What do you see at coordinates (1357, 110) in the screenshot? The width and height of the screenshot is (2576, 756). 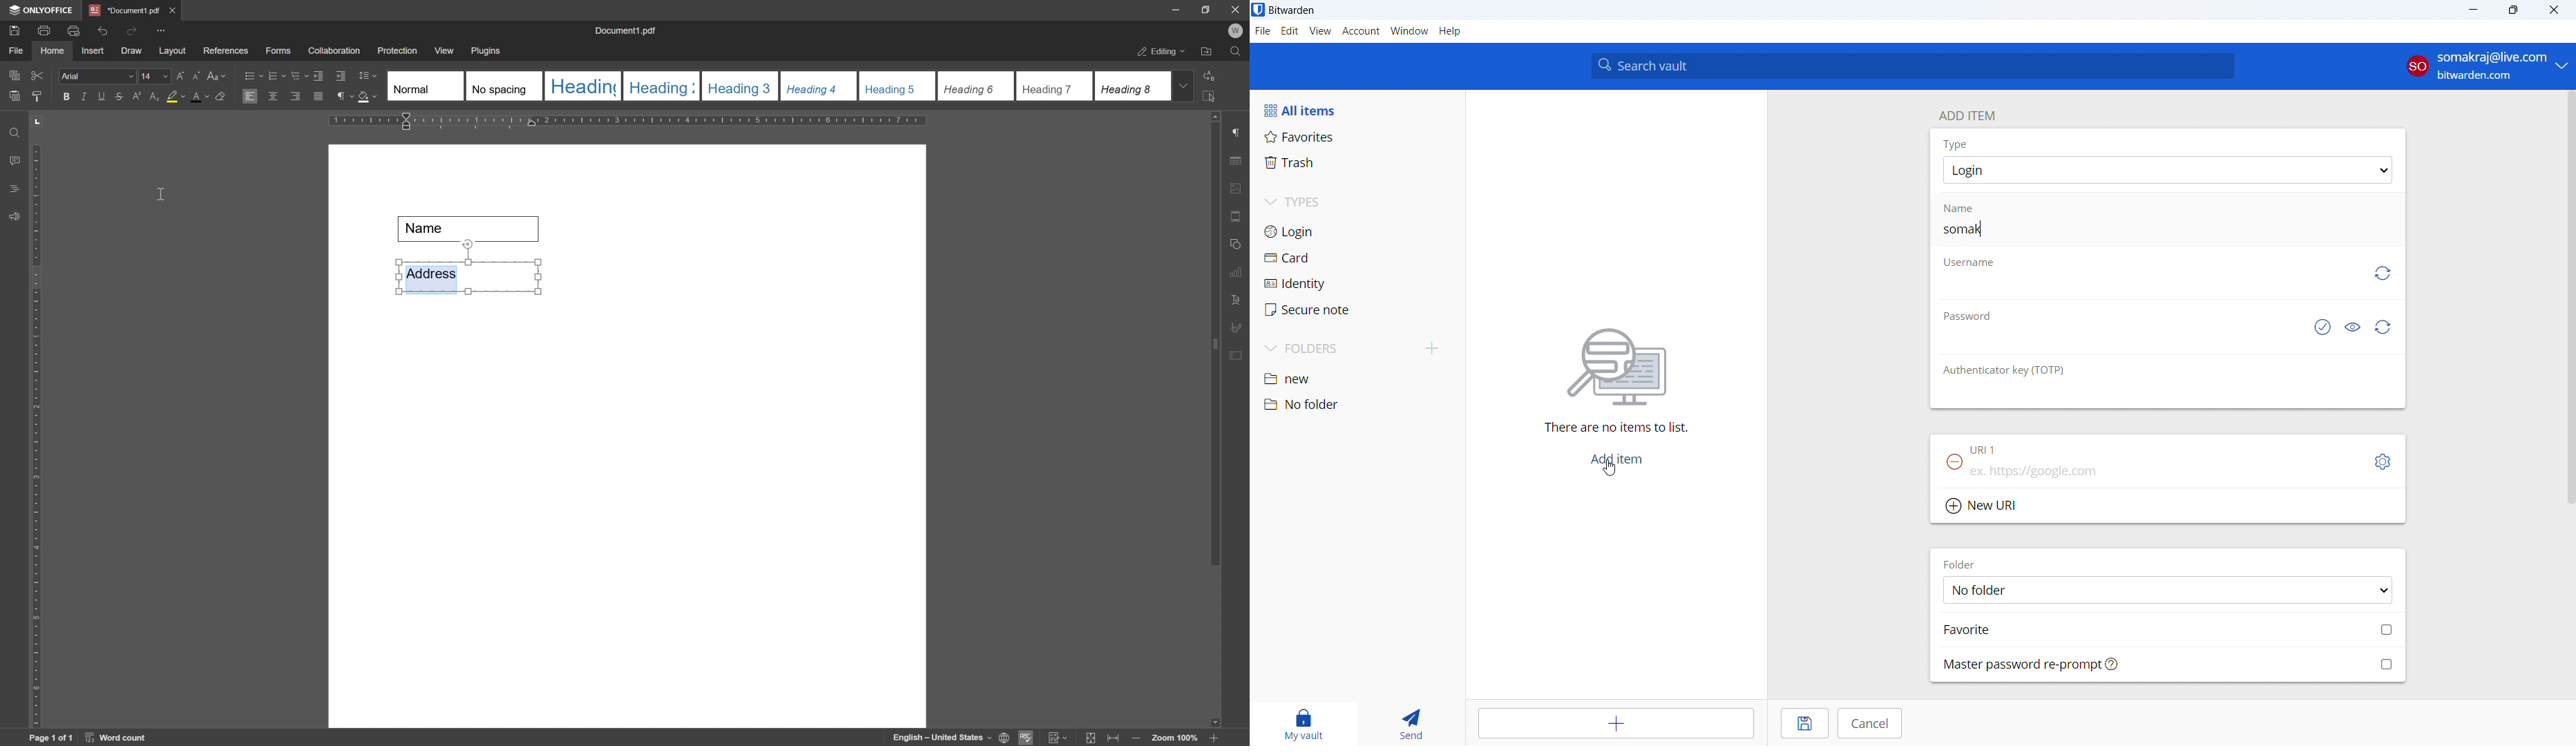 I see `all items` at bounding box center [1357, 110].